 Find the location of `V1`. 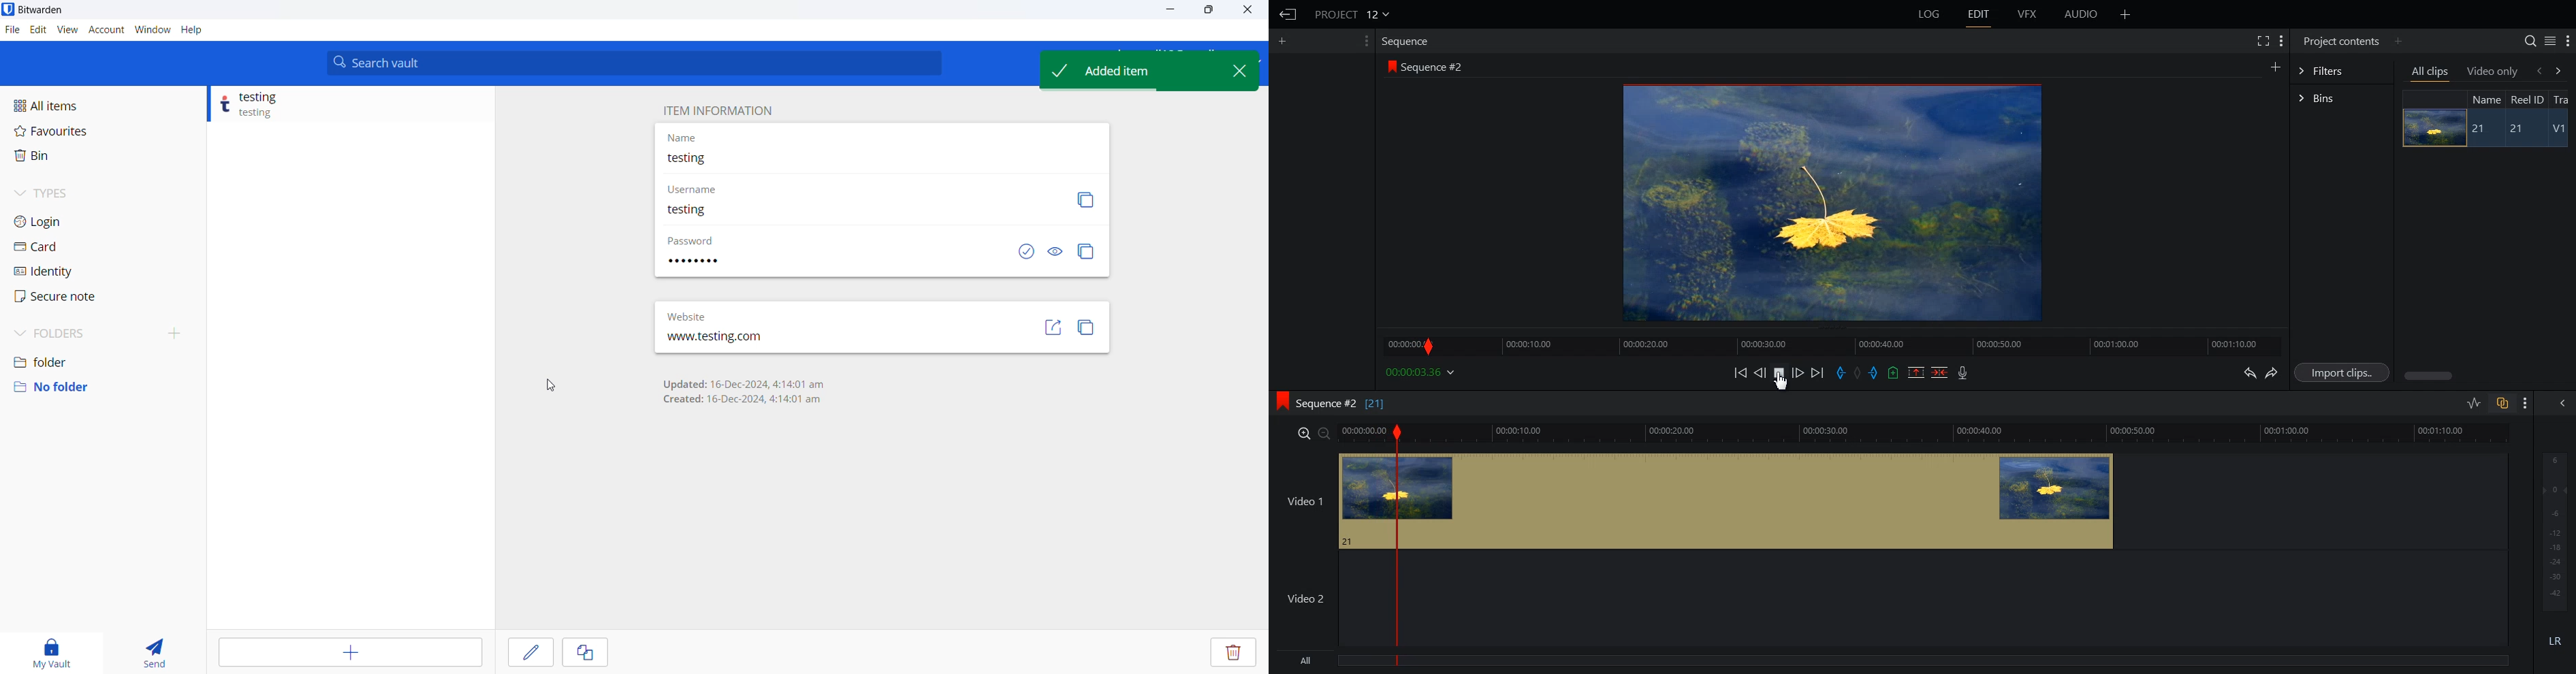

V1 is located at coordinates (2560, 130).